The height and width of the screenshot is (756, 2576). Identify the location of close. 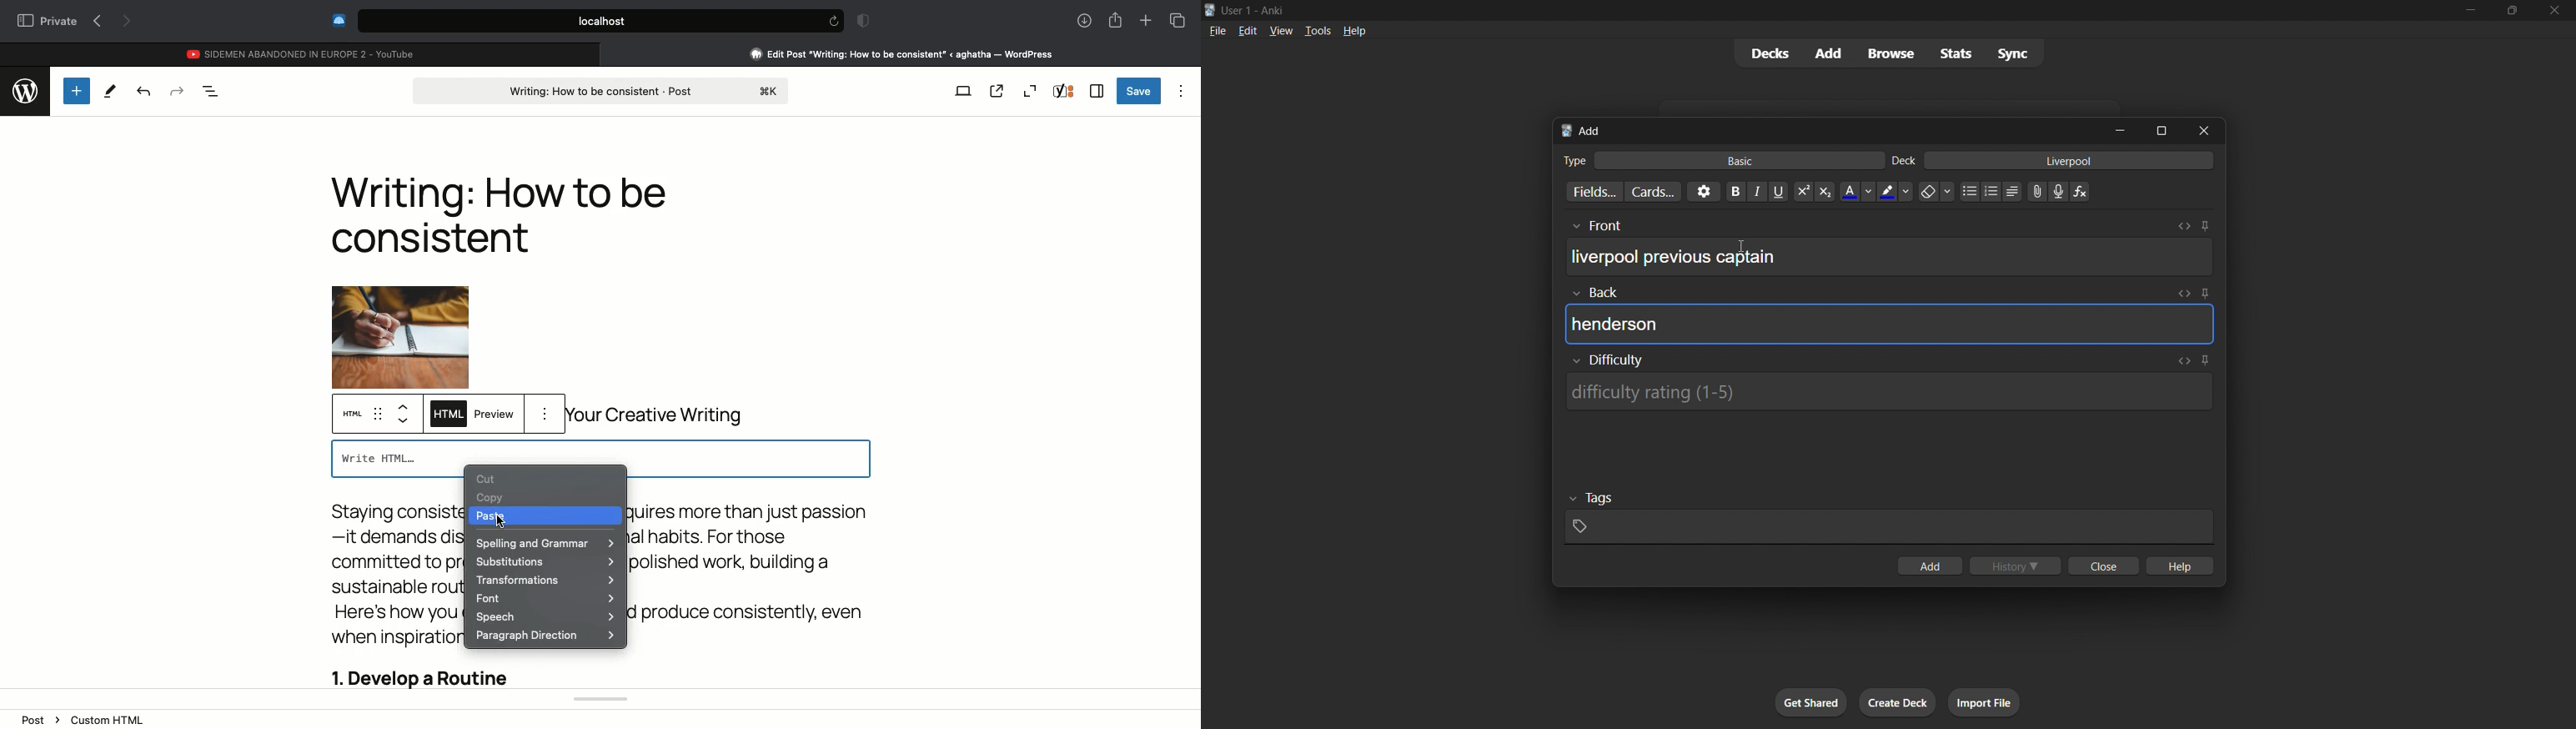
(2101, 567).